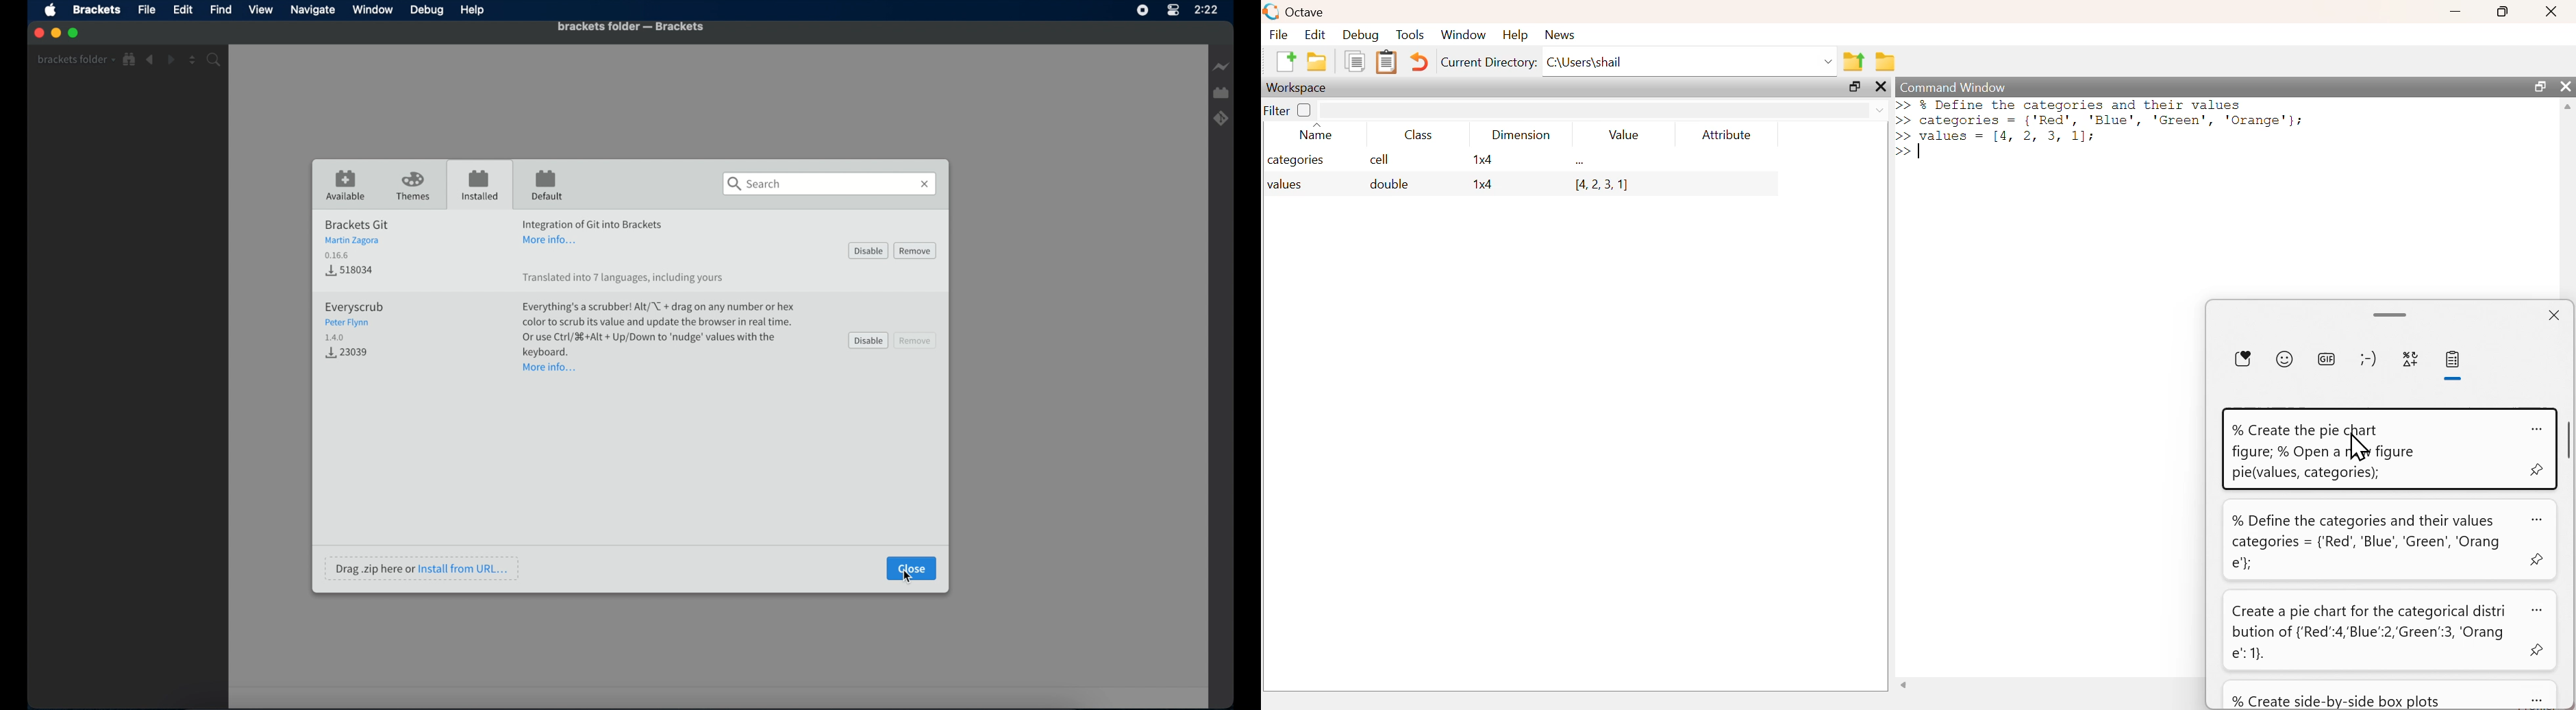 The height and width of the screenshot is (728, 2576). I want to click on Command Window, so click(1955, 87).